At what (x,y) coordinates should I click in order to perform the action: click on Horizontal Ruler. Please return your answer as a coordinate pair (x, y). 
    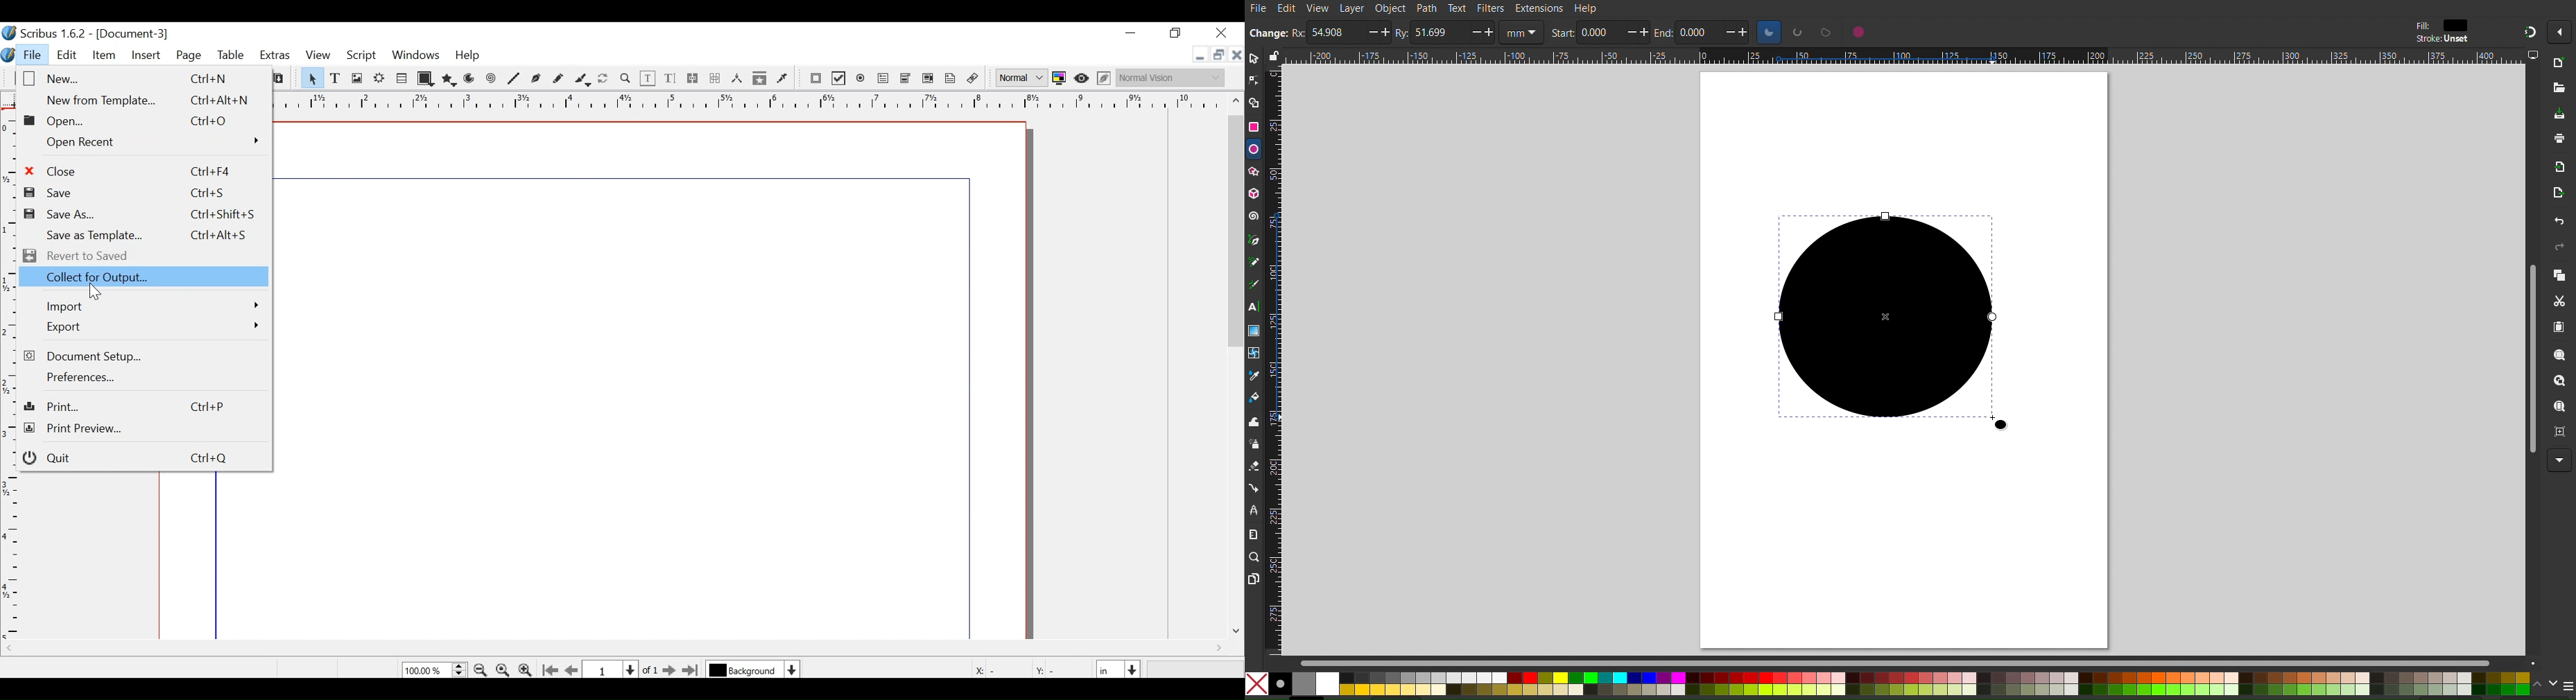
    Looking at the image, I should click on (1904, 57).